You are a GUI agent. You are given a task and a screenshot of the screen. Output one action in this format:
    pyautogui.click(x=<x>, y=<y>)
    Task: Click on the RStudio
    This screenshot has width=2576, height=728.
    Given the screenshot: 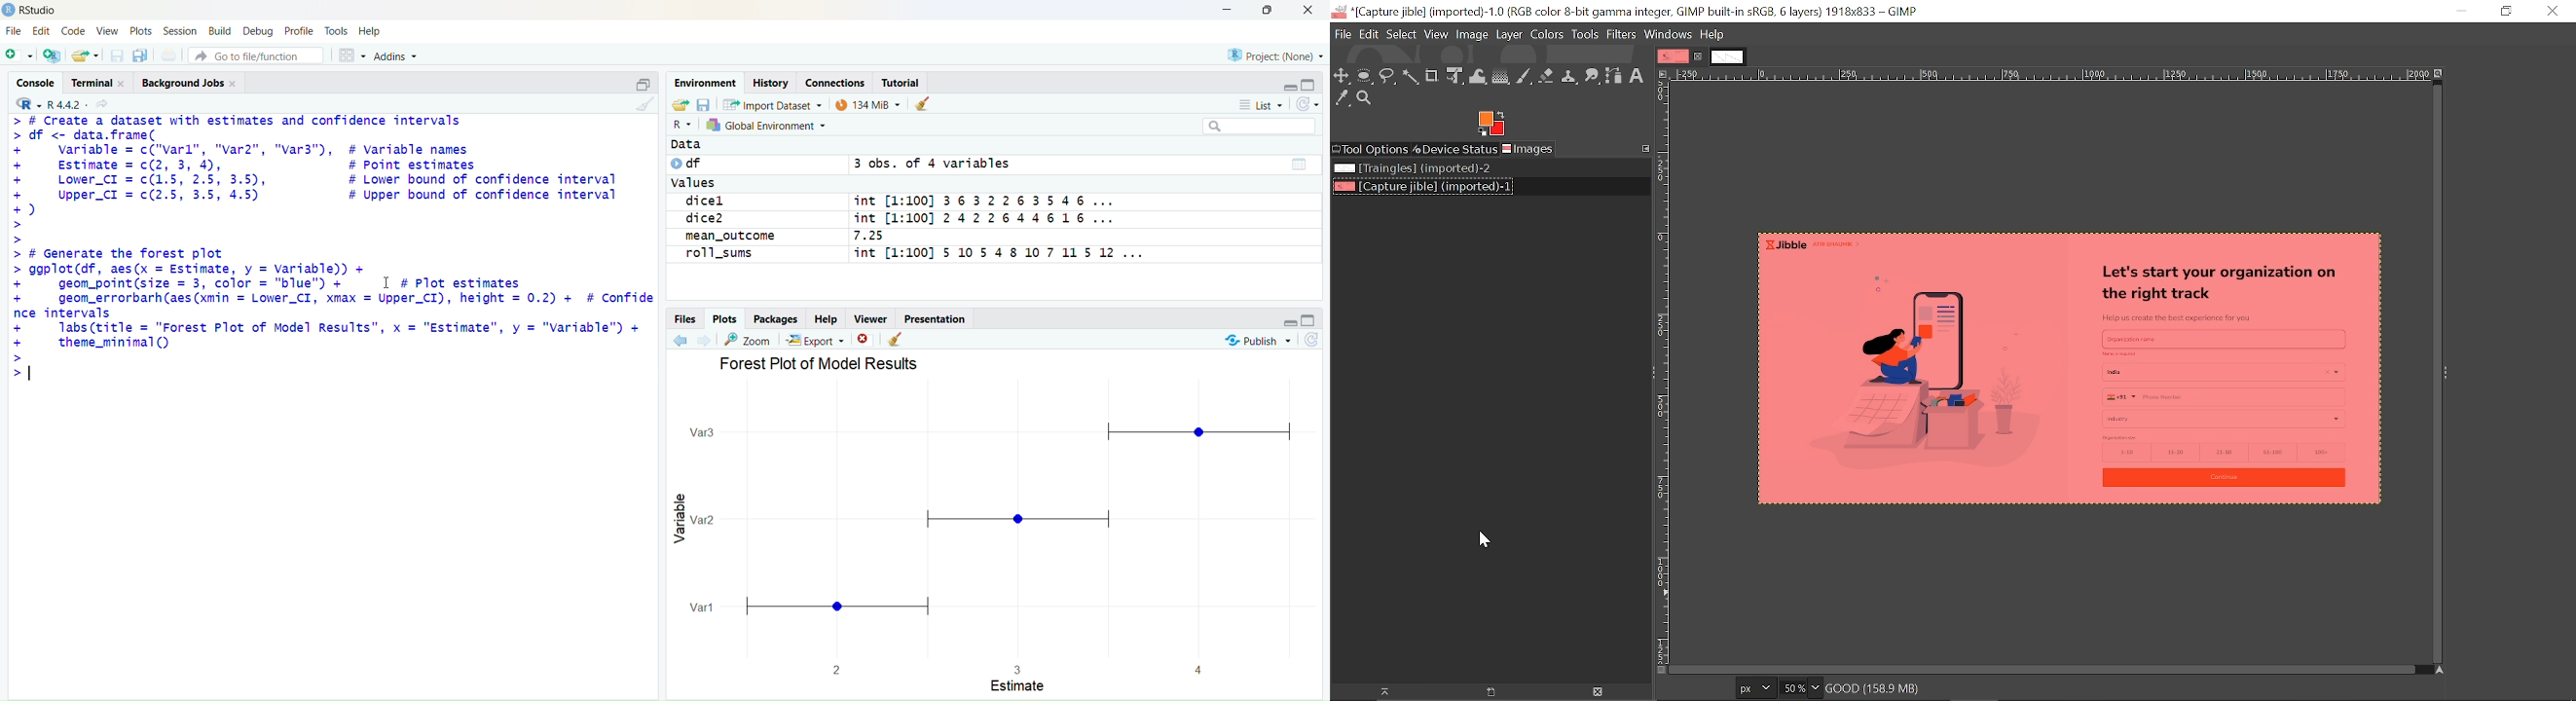 What is the action you would take?
    pyautogui.click(x=35, y=10)
    